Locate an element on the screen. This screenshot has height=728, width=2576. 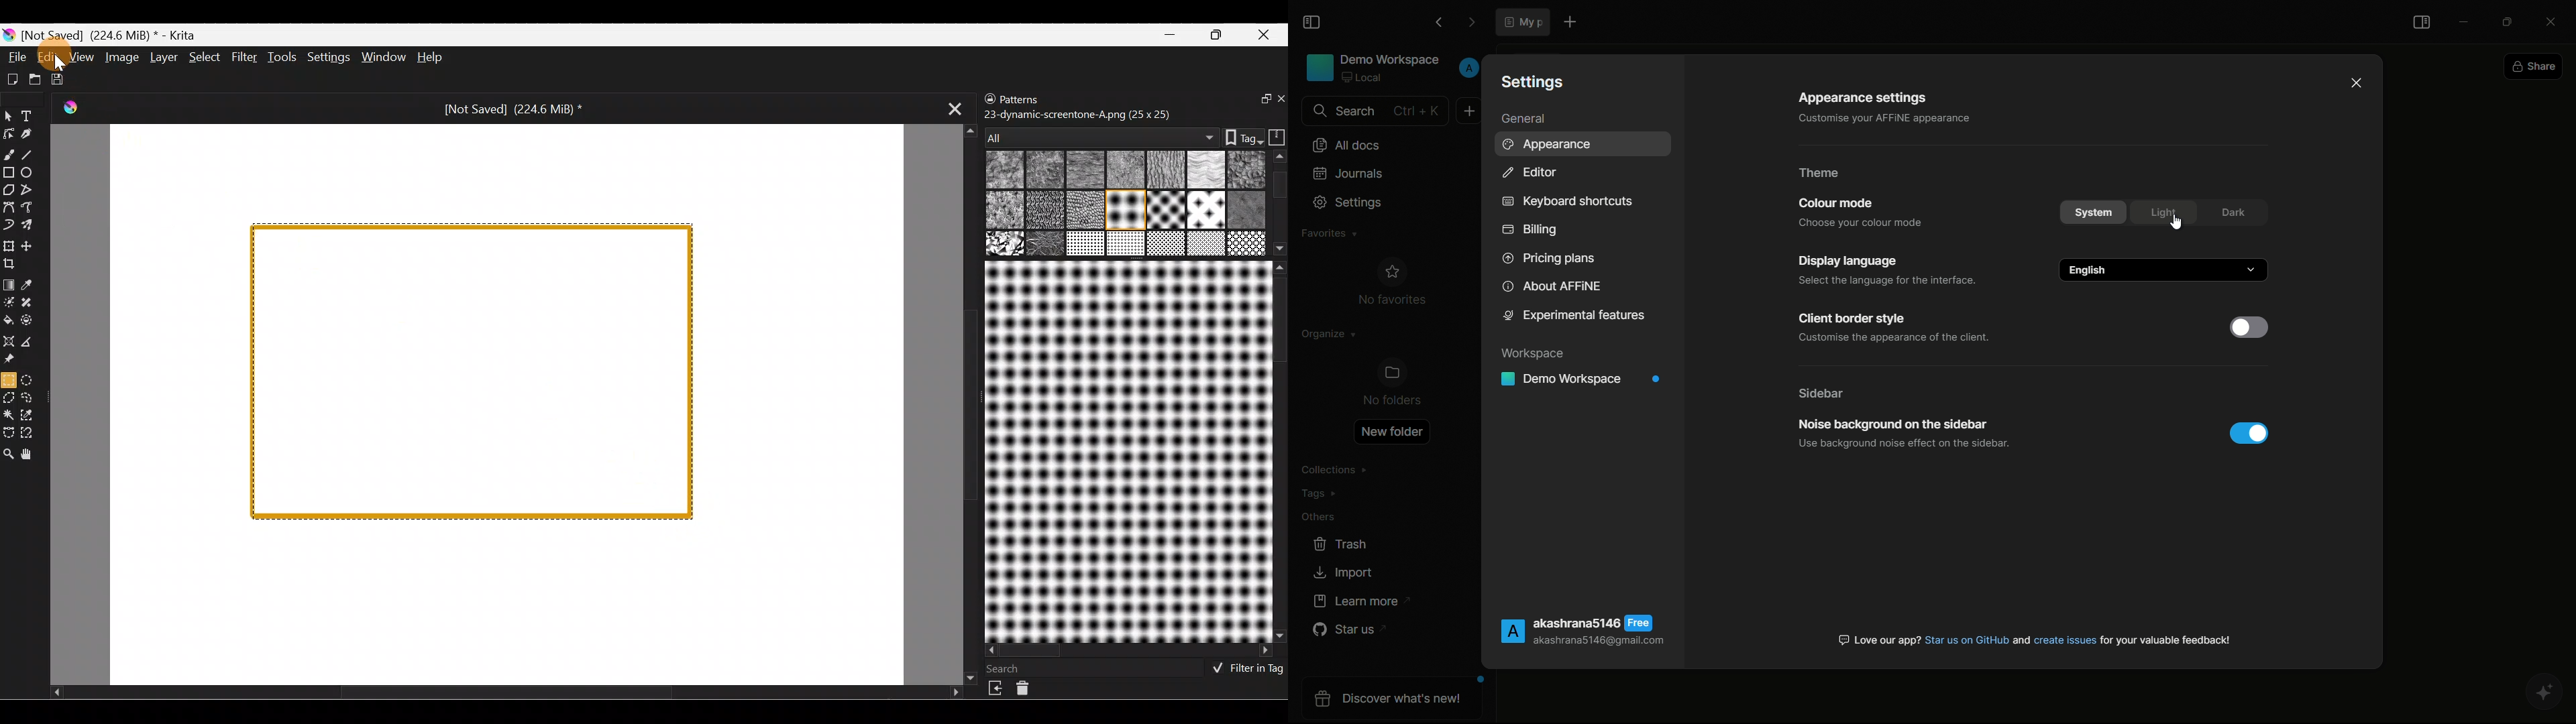
Magnetic curve selection tool is located at coordinates (36, 433).